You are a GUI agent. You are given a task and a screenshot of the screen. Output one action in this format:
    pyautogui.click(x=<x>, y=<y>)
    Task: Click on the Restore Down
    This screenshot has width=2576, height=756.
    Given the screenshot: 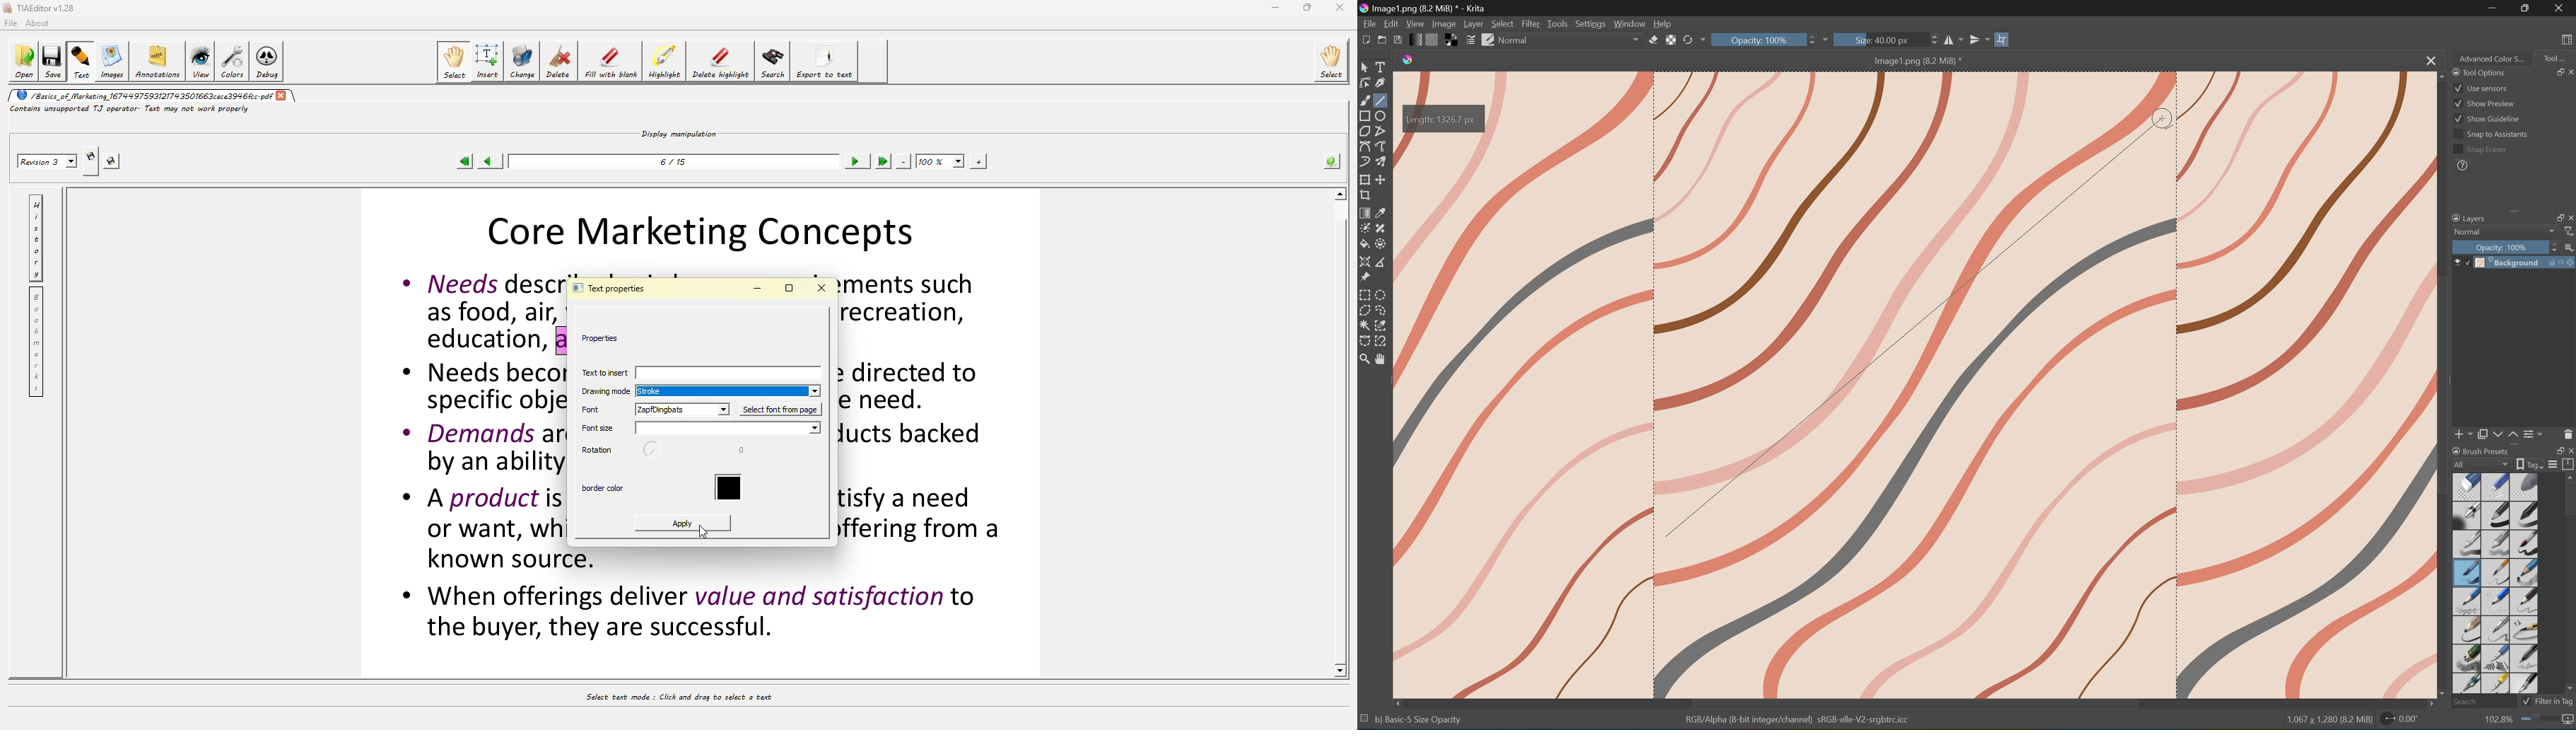 What is the action you would take?
    pyautogui.click(x=2556, y=450)
    